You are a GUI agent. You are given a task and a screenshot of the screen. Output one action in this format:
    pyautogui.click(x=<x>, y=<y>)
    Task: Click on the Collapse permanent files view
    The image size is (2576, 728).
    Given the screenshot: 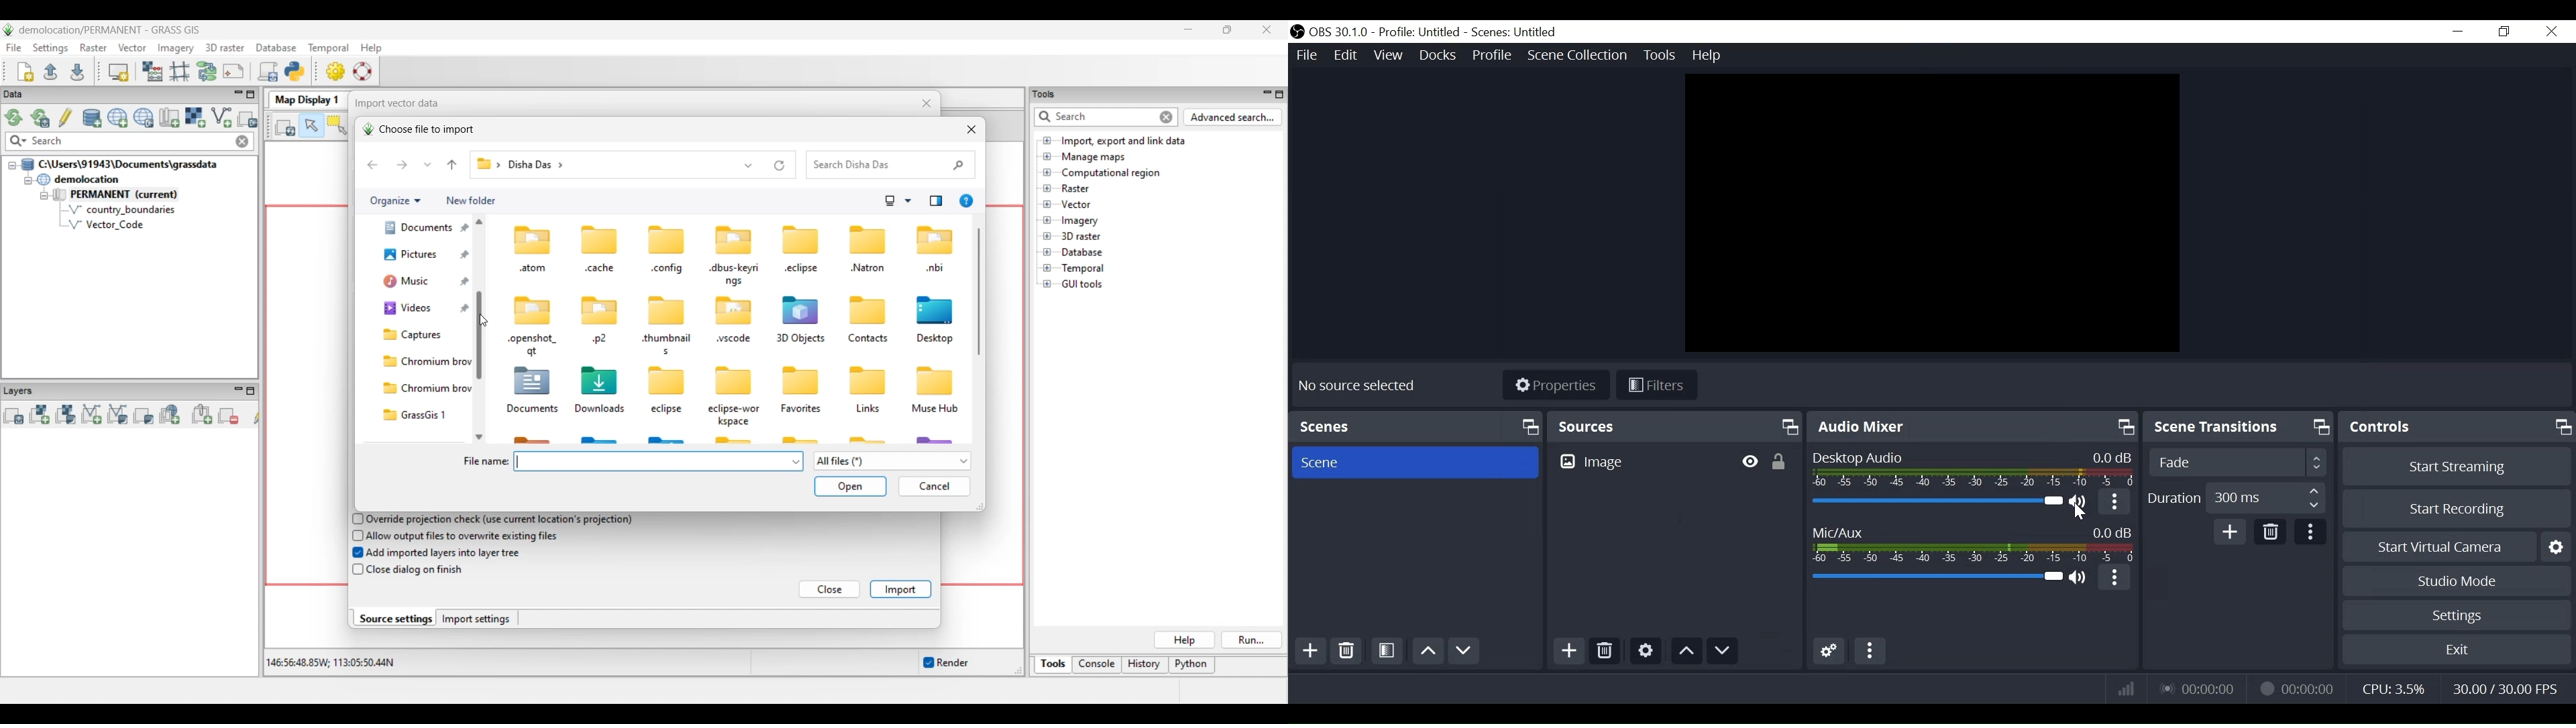 What is the action you would take?
    pyautogui.click(x=44, y=196)
    